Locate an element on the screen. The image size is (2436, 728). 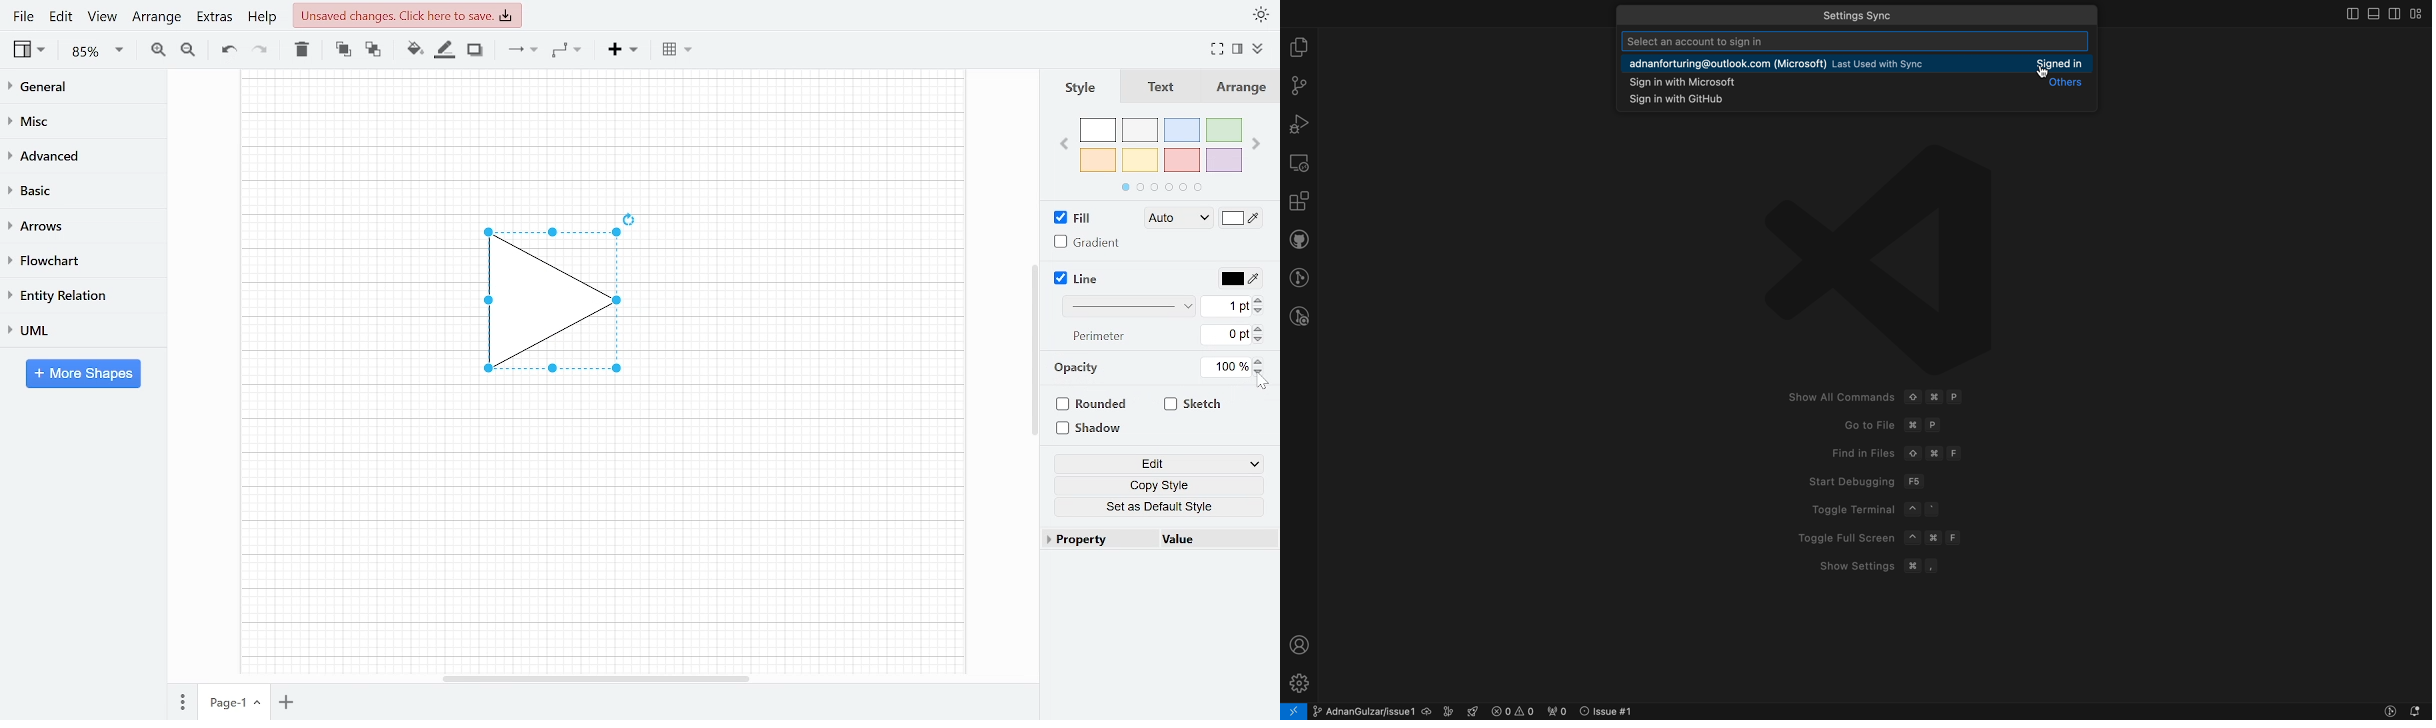
Current Opacity is located at coordinates (1223, 366).